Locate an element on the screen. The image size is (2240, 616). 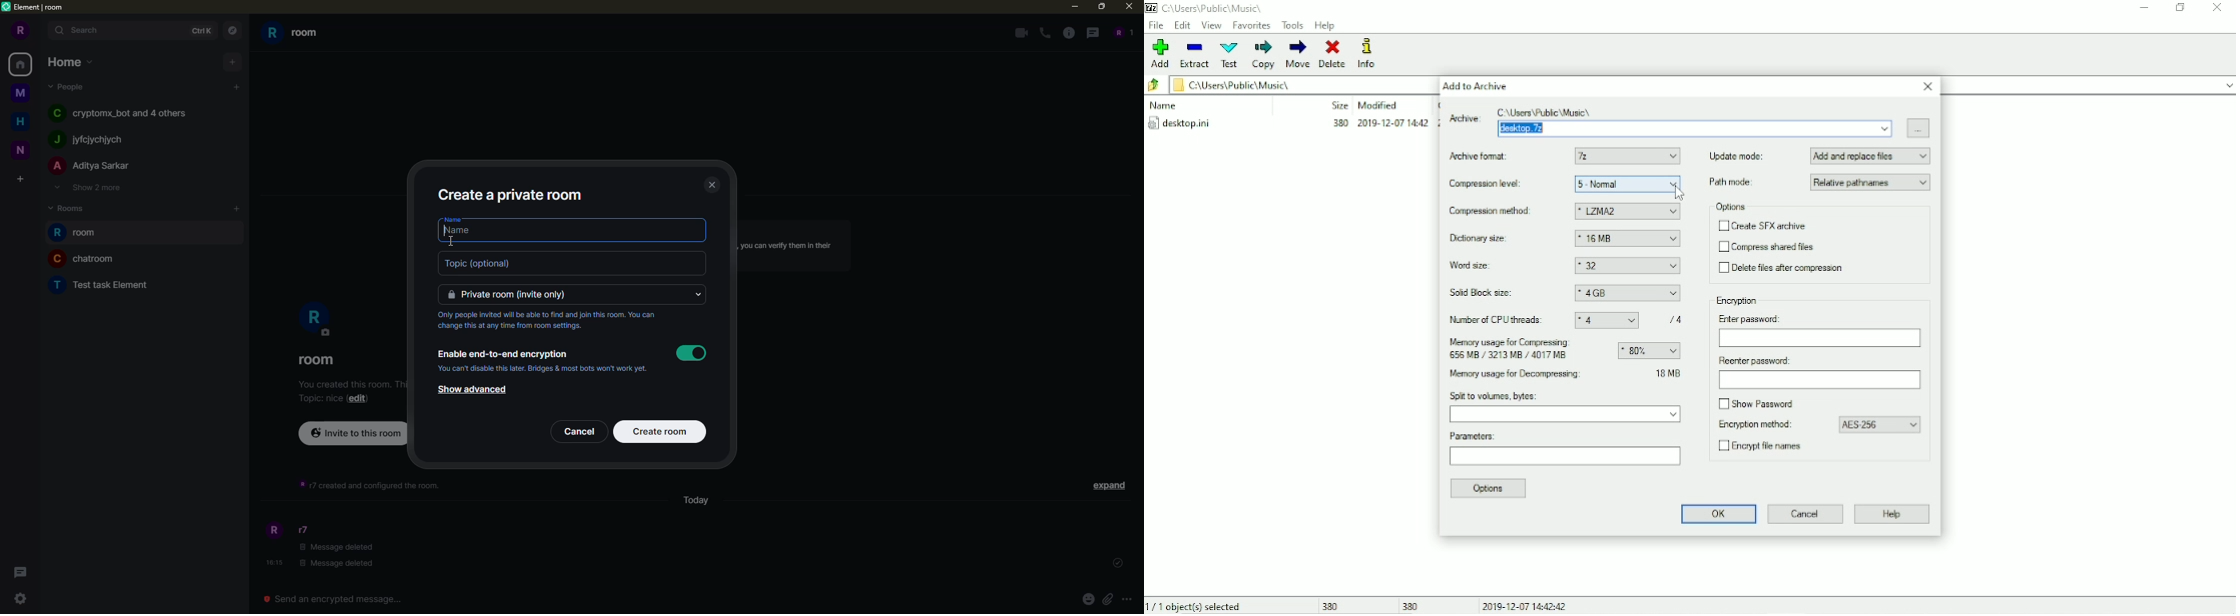
invite to this room is located at coordinates (352, 436).